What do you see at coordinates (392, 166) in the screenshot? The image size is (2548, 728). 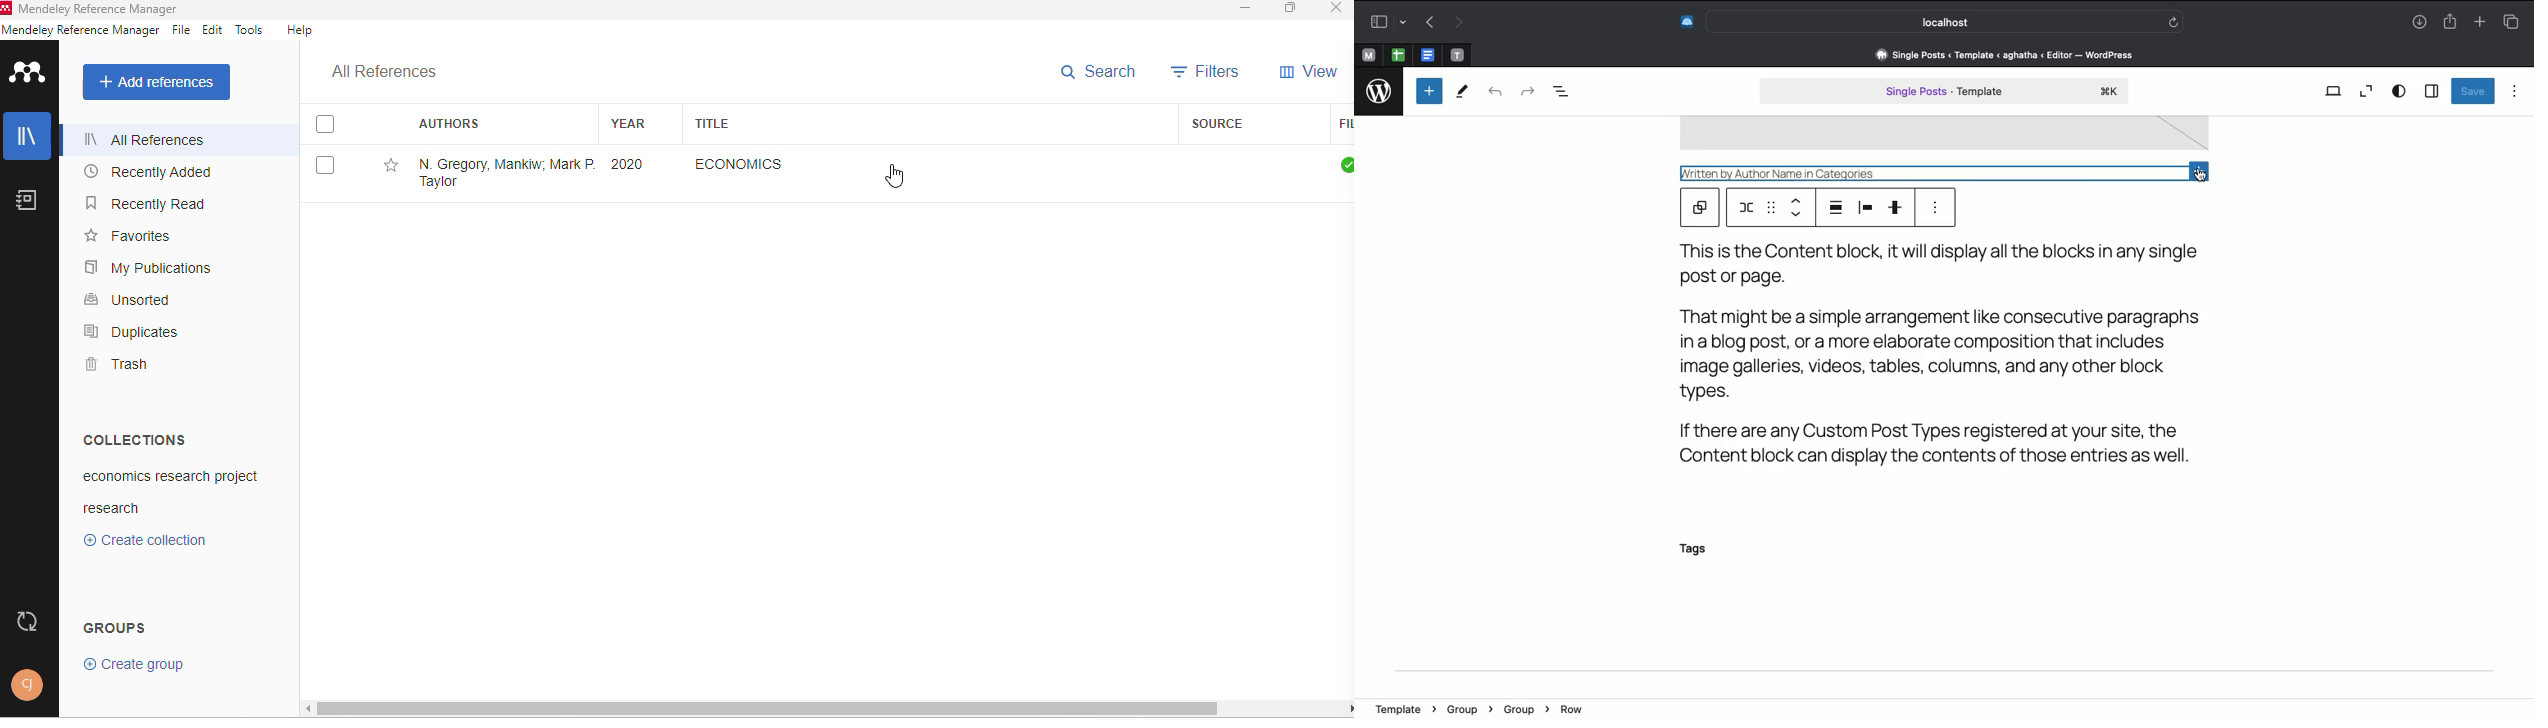 I see `add this reference to favorites` at bounding box center [392, 166].